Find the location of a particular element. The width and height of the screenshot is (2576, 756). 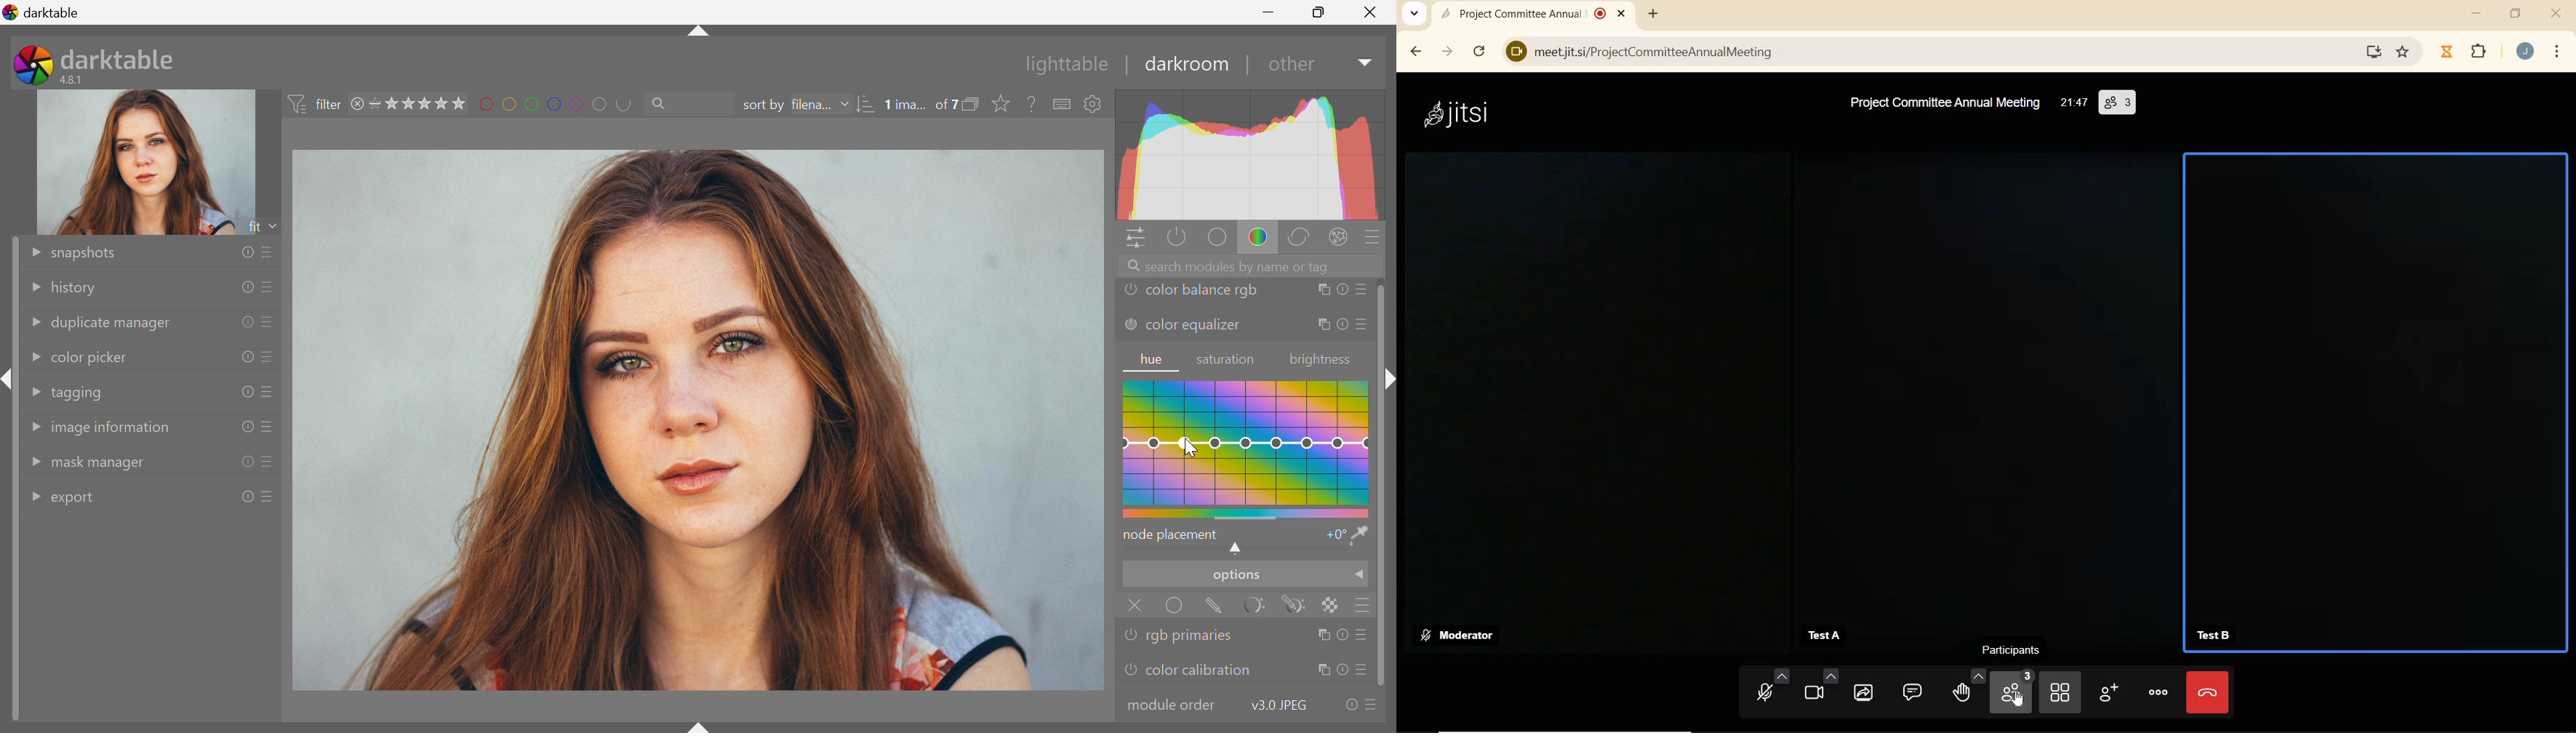

show global preference is located at coordinates (1093, 104).